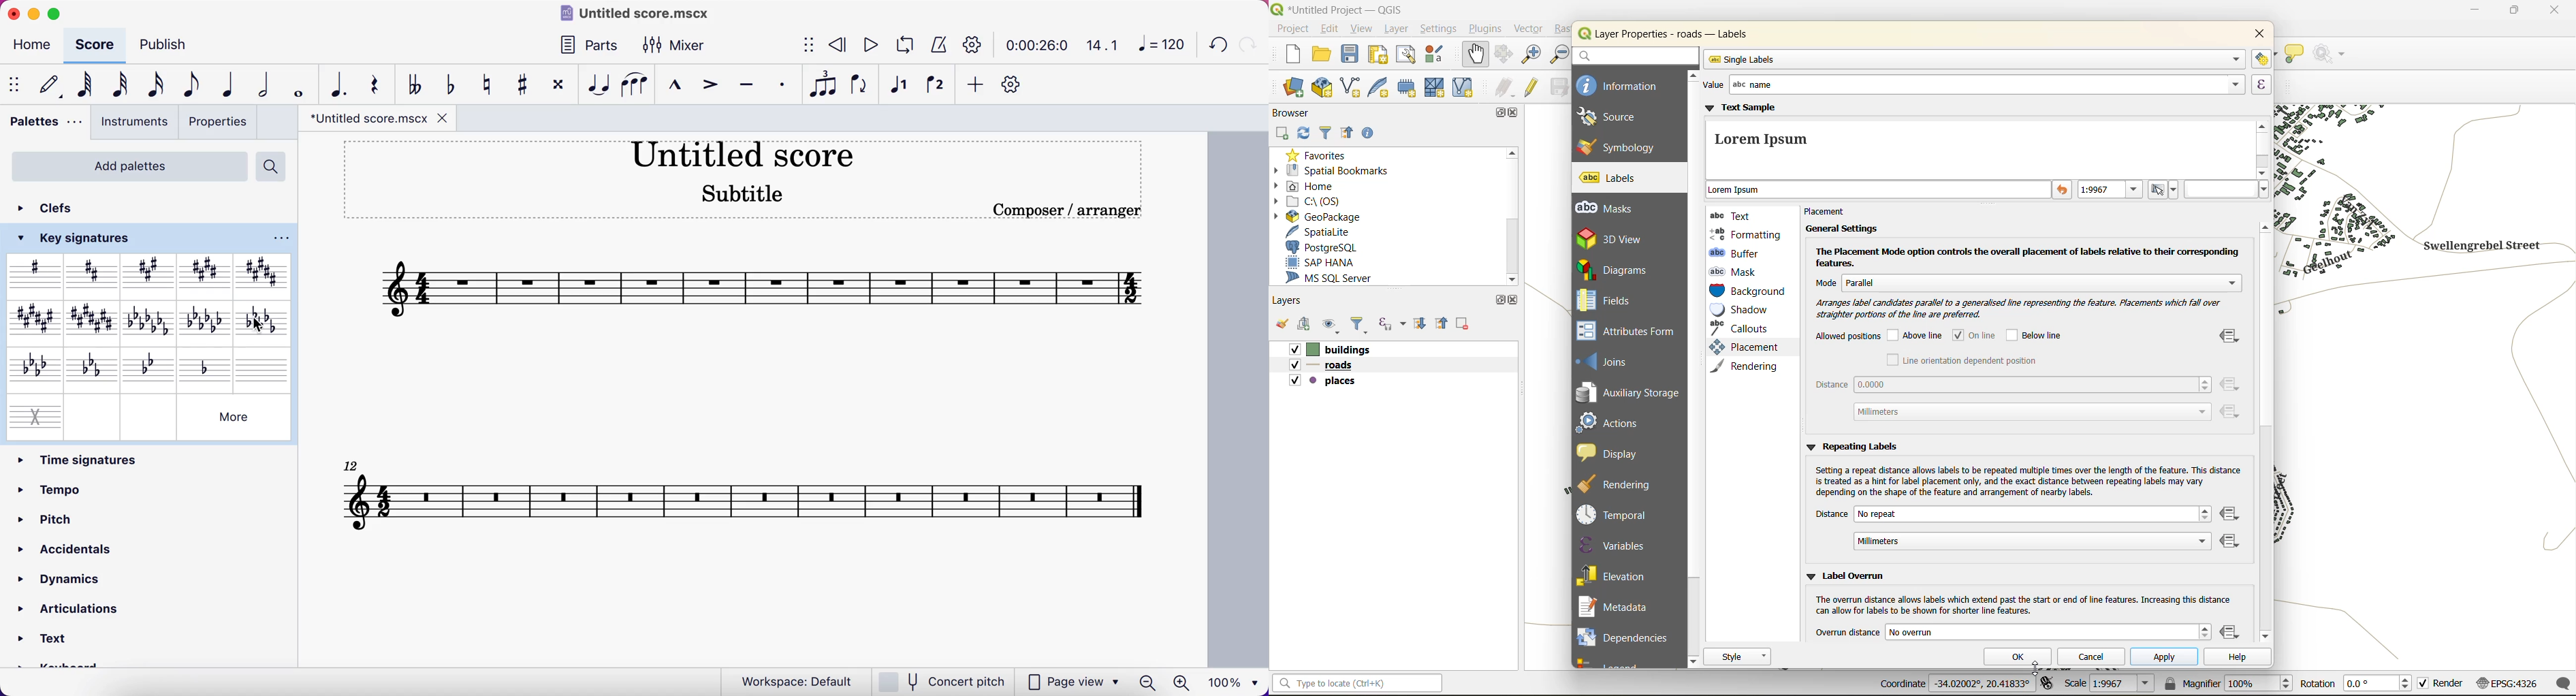  I want to click on browser, so click(1293, 115).